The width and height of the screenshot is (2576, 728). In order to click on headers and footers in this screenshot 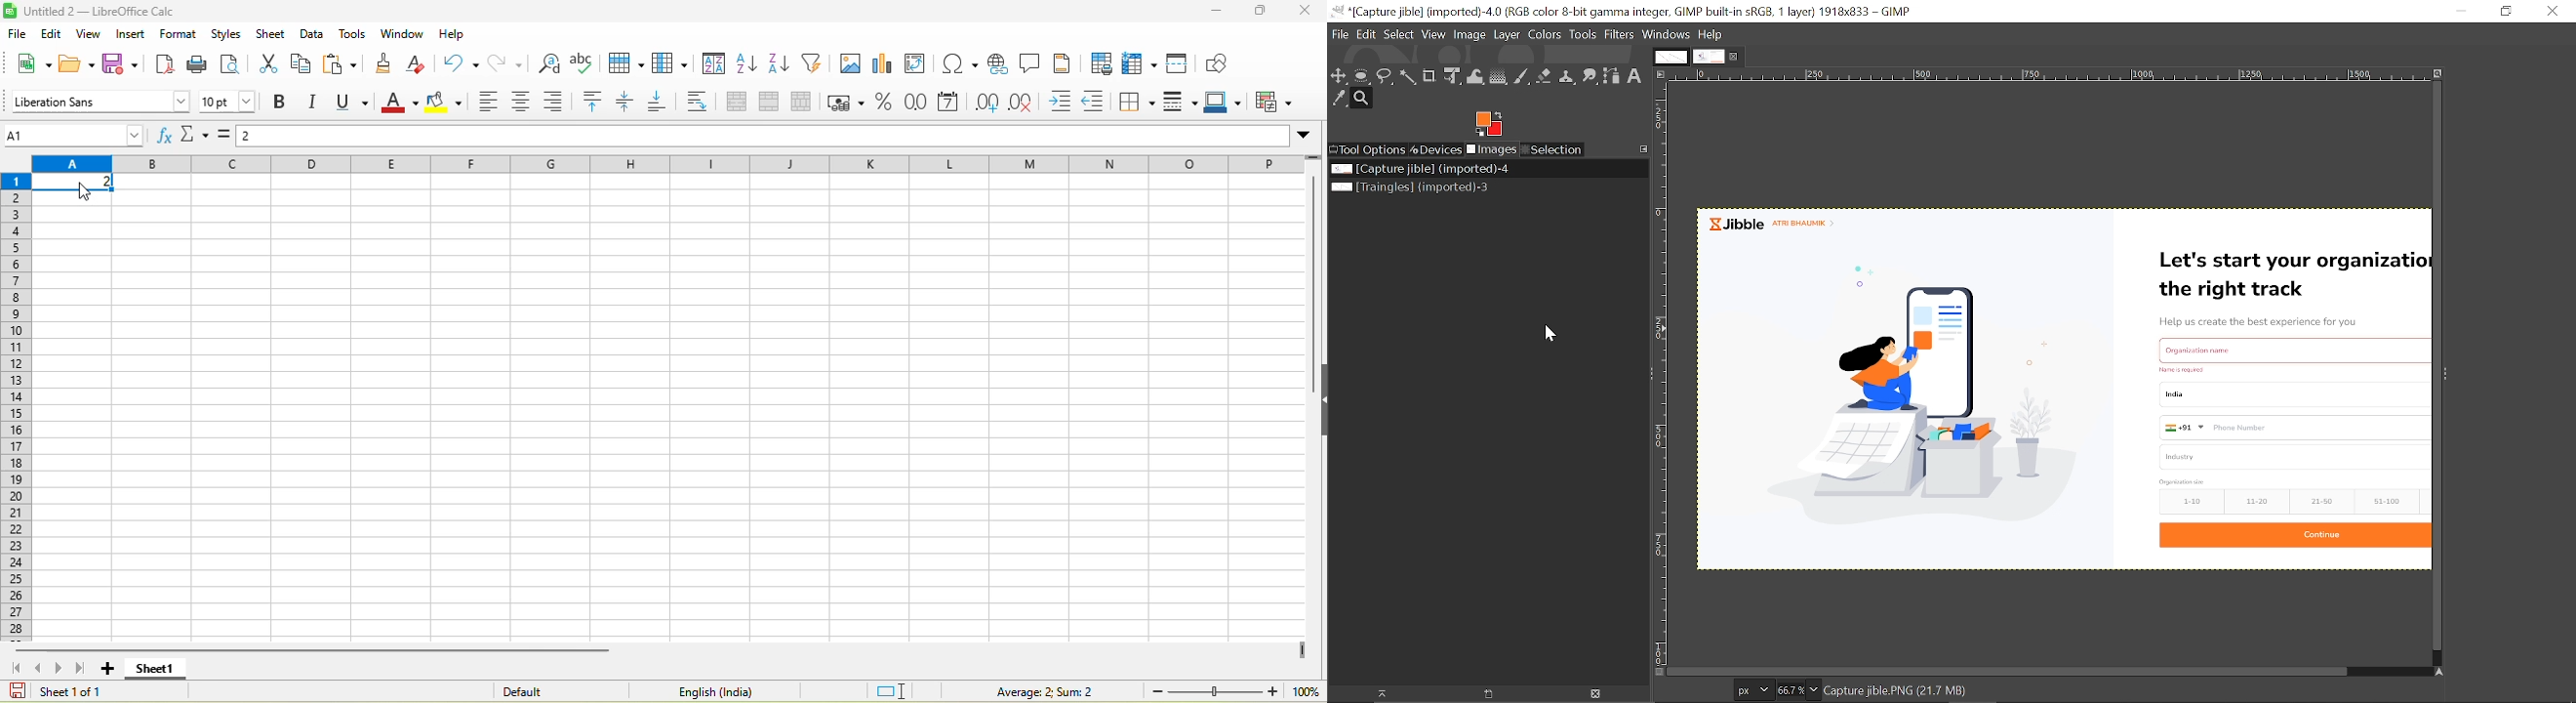, I will do `click(1067, 63)`.